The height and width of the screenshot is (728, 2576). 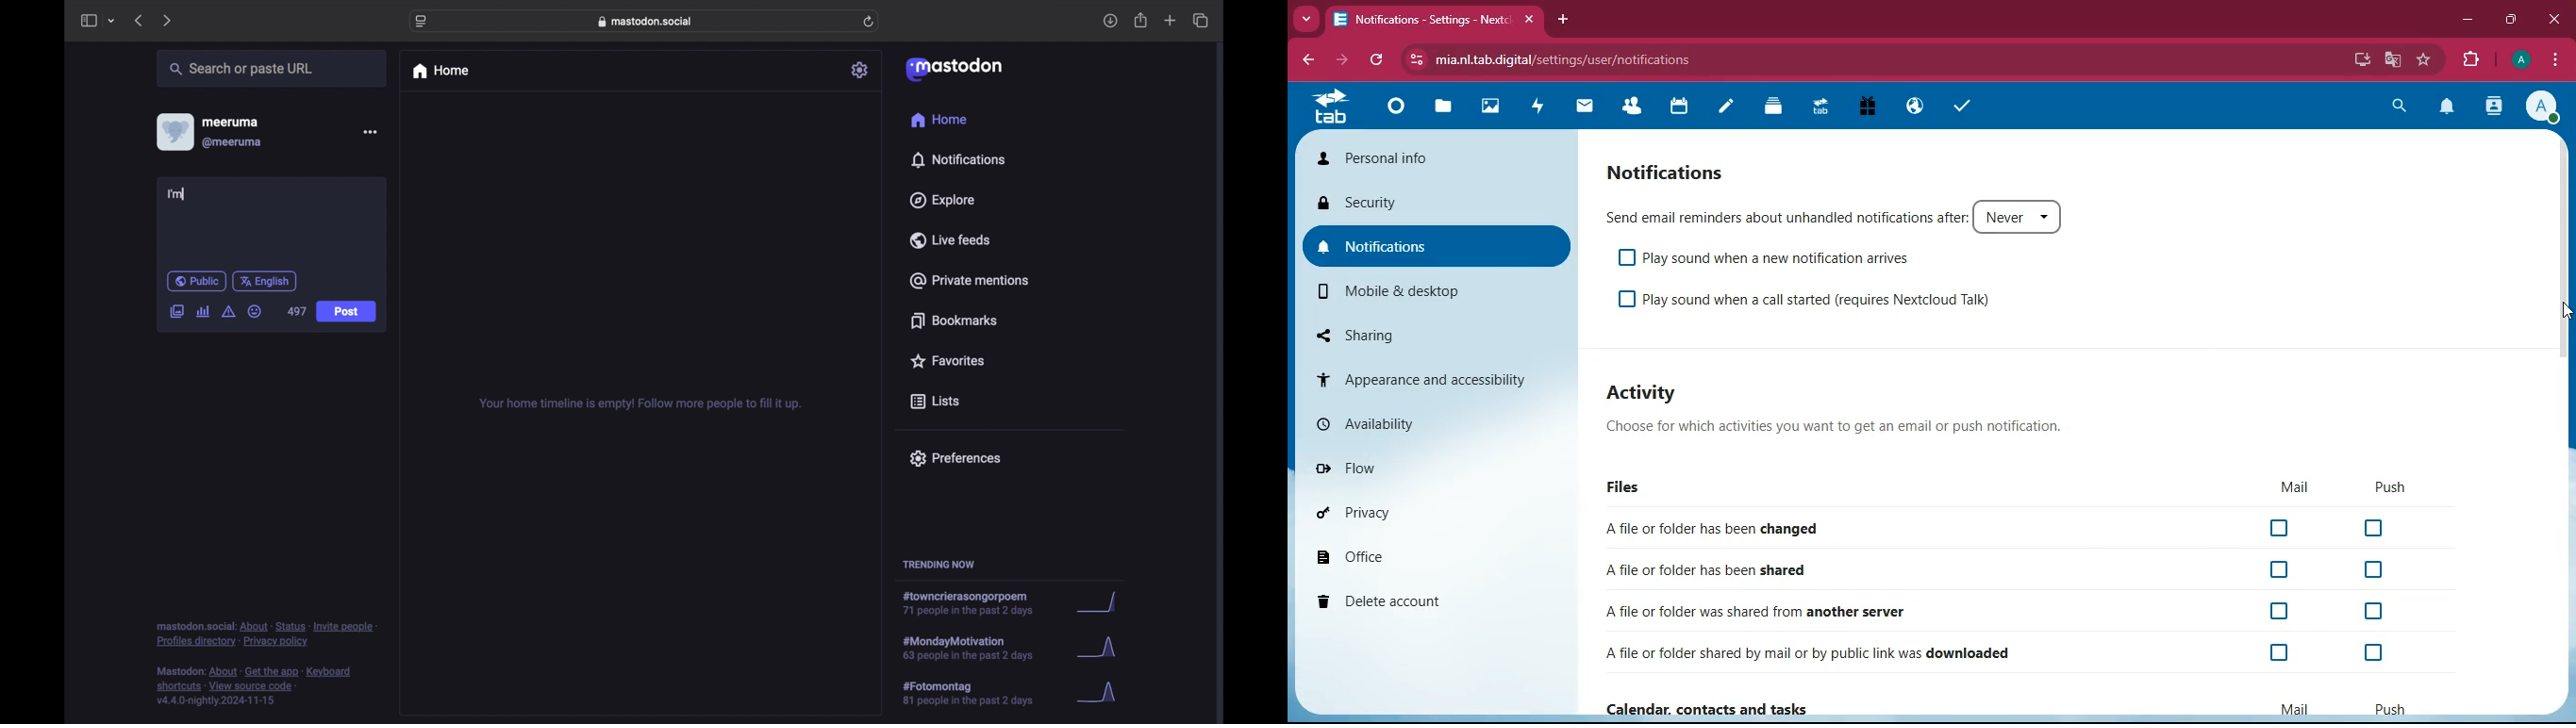 What do you see at coordinates (1101, 693) in the screenshot?
I see `graph` at bounding box center [1101, 693].